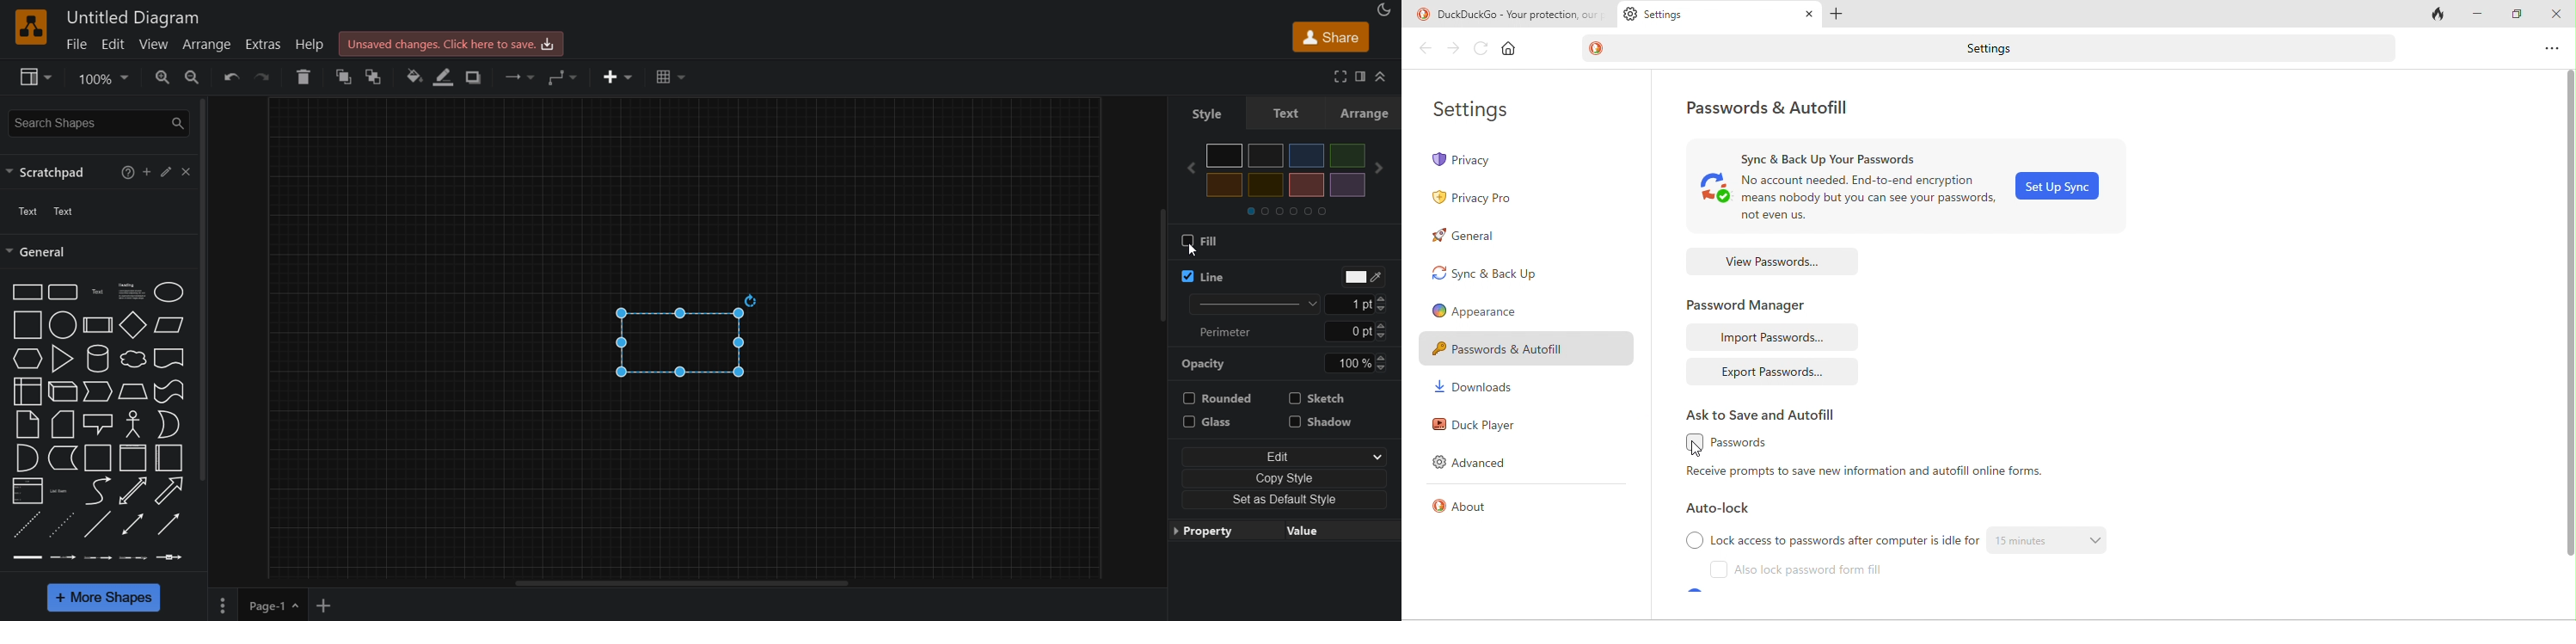 This screenshot has height=644, width=2576. Describe the element at coordinates (1386, 297) in the screenshot. I see `increase line width` at that location.